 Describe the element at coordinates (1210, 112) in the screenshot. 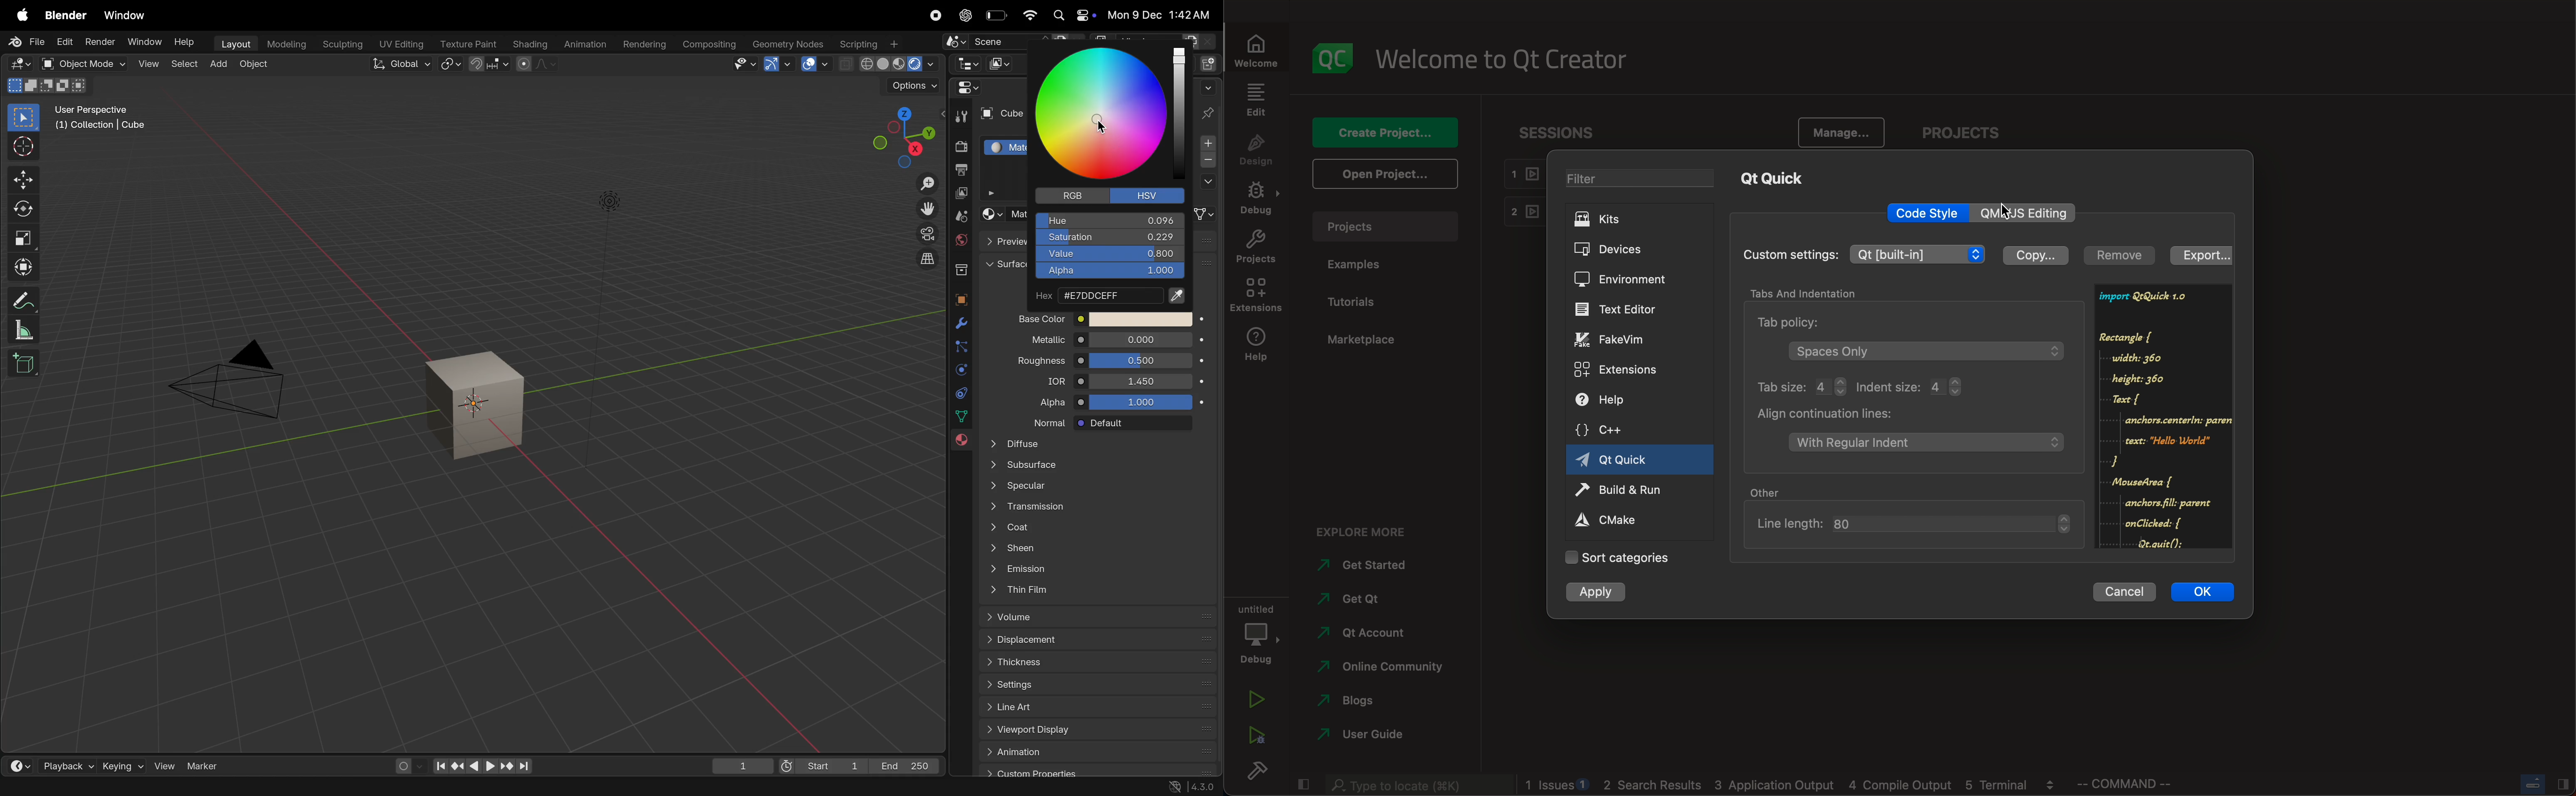

I see `pin` at that location.